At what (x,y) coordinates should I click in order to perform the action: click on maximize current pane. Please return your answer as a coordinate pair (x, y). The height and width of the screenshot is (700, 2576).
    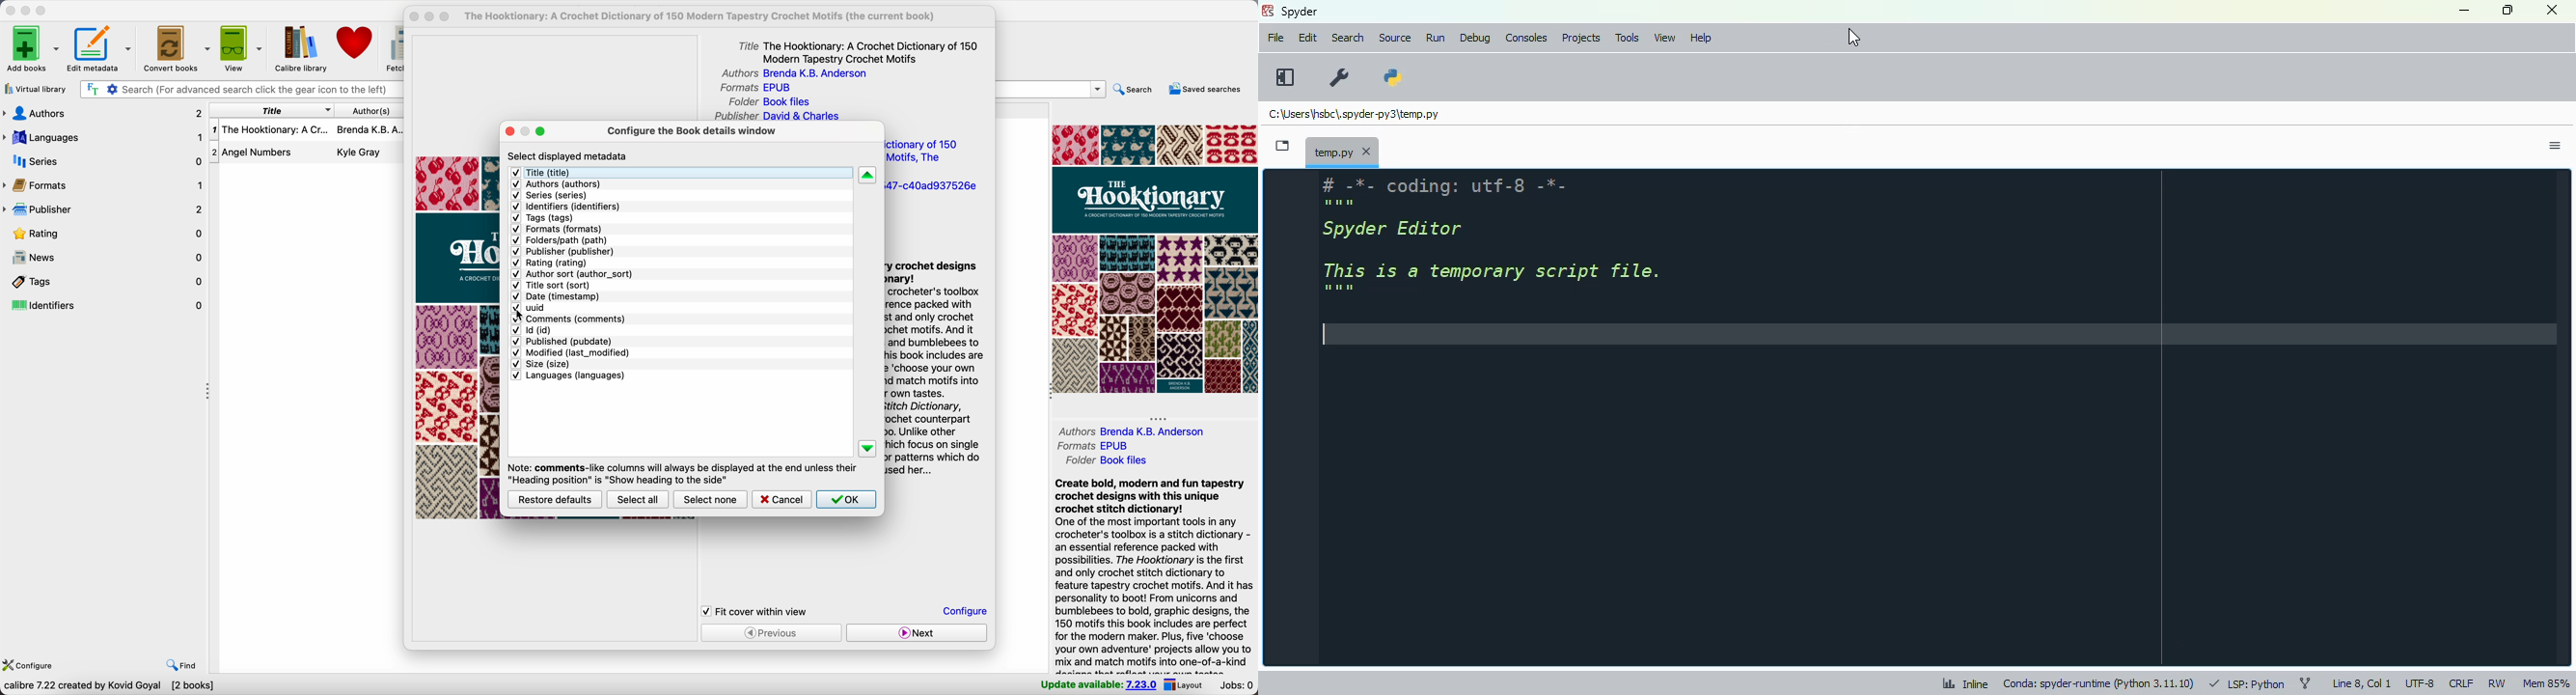
    Looking at the image, I should click on (1284, 76).